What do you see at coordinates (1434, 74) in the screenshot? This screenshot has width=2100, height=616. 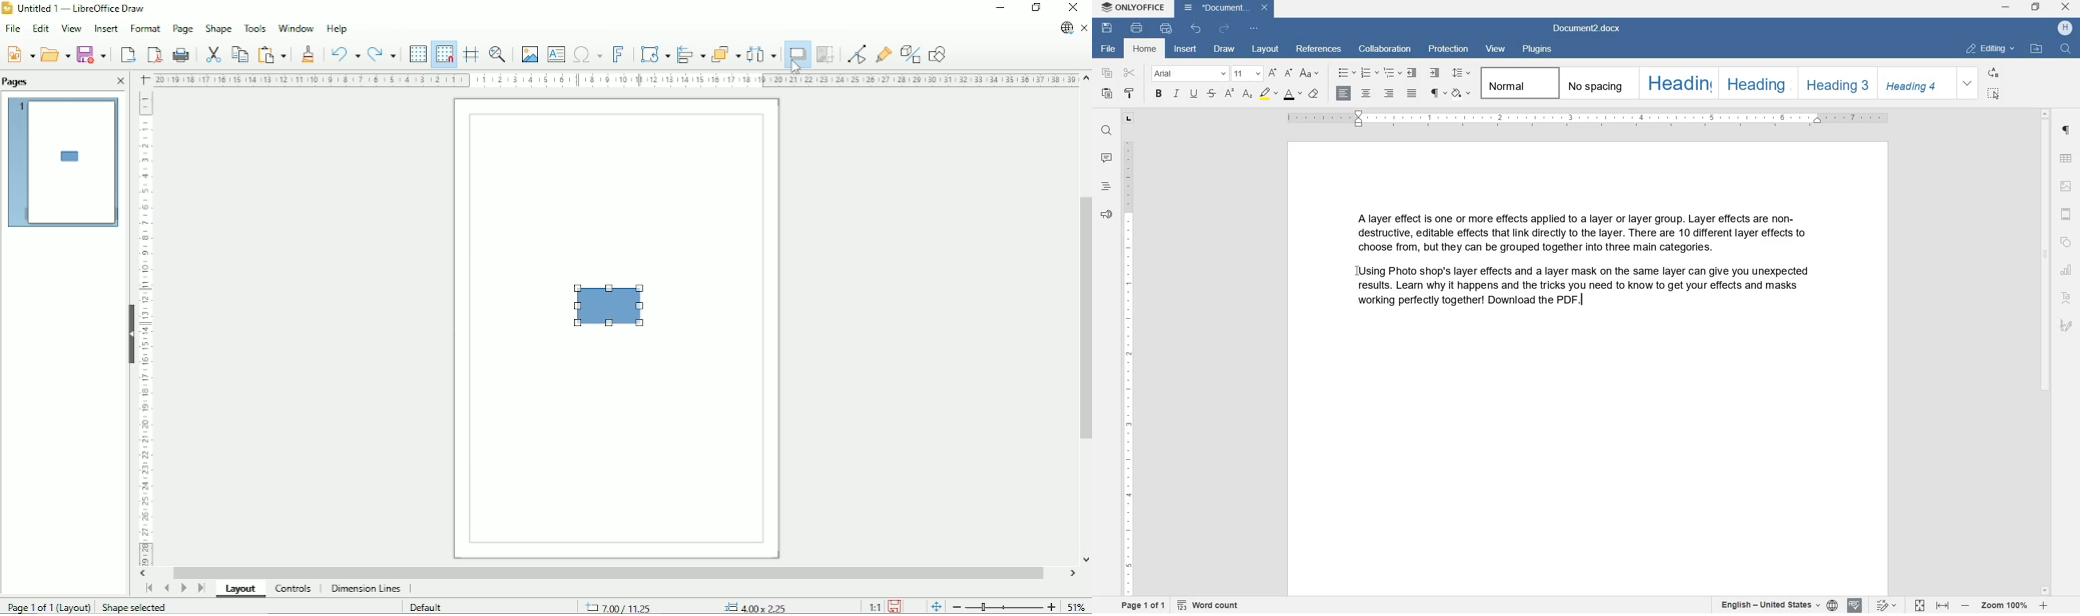 I see `INCREASE INDENT` at bounding box center [1434, 74].